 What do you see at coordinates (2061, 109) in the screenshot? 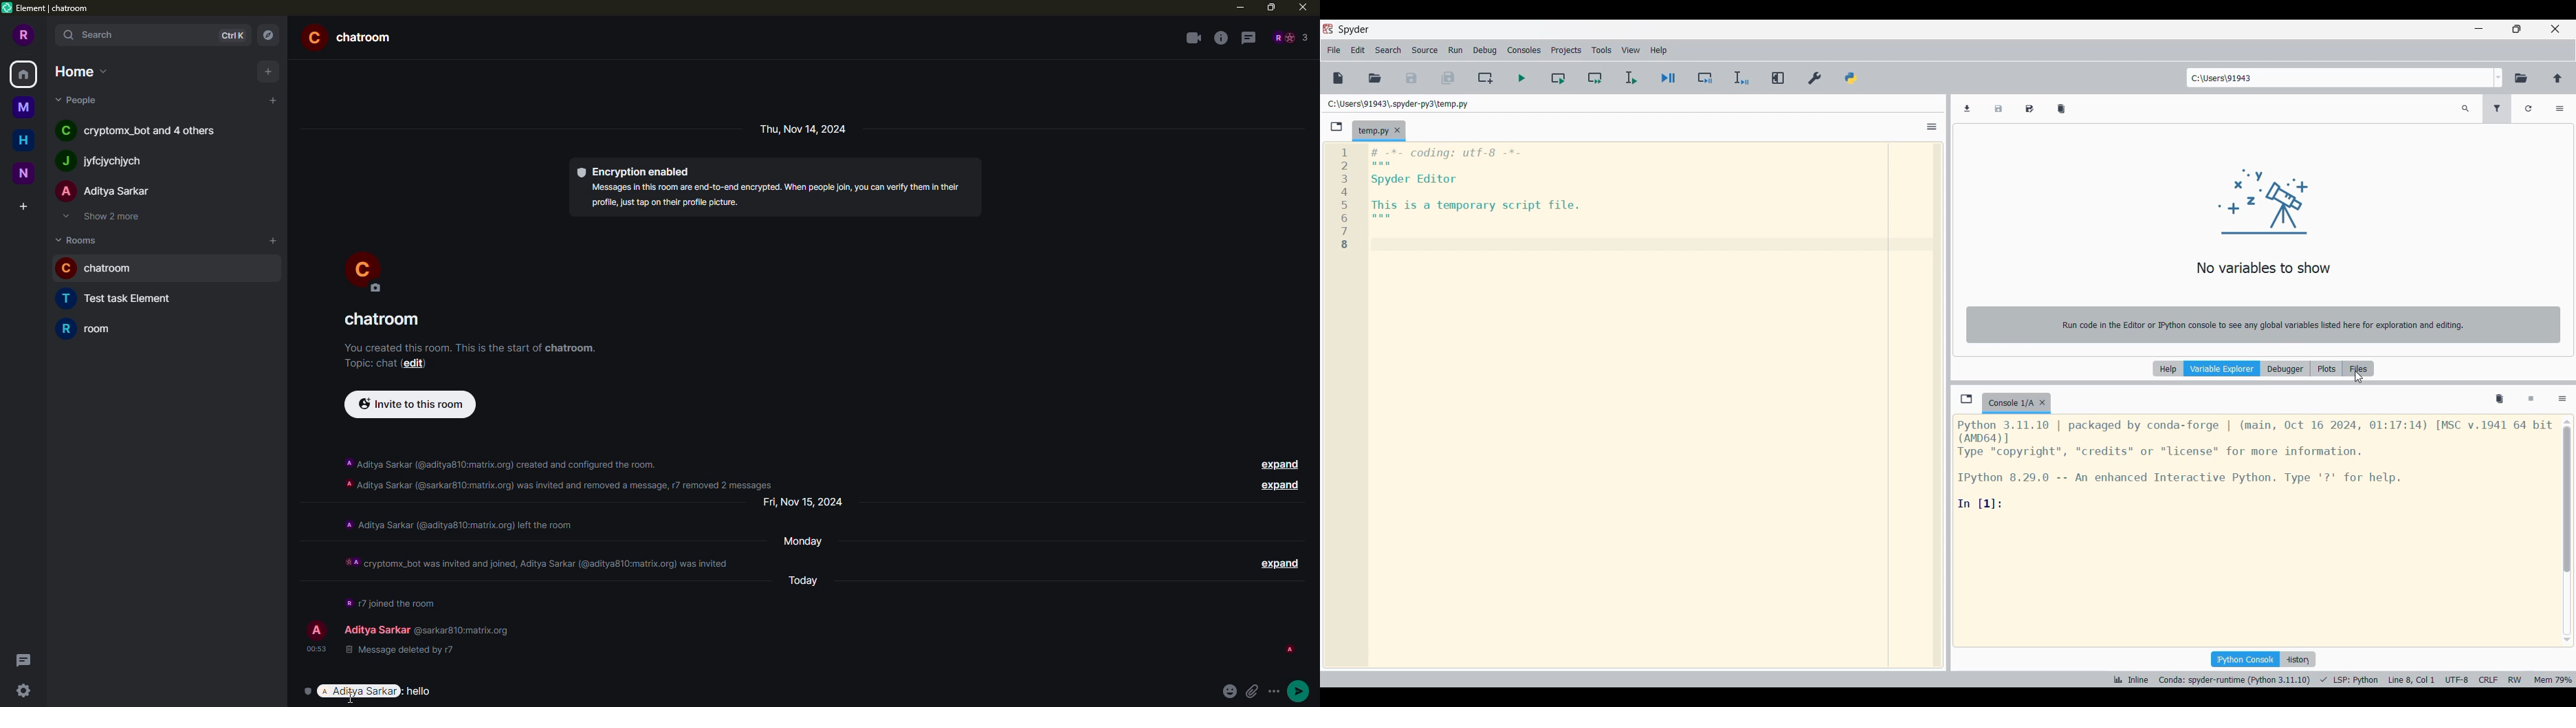
I see `Remove all variables` at bounding box center [2061, 109].